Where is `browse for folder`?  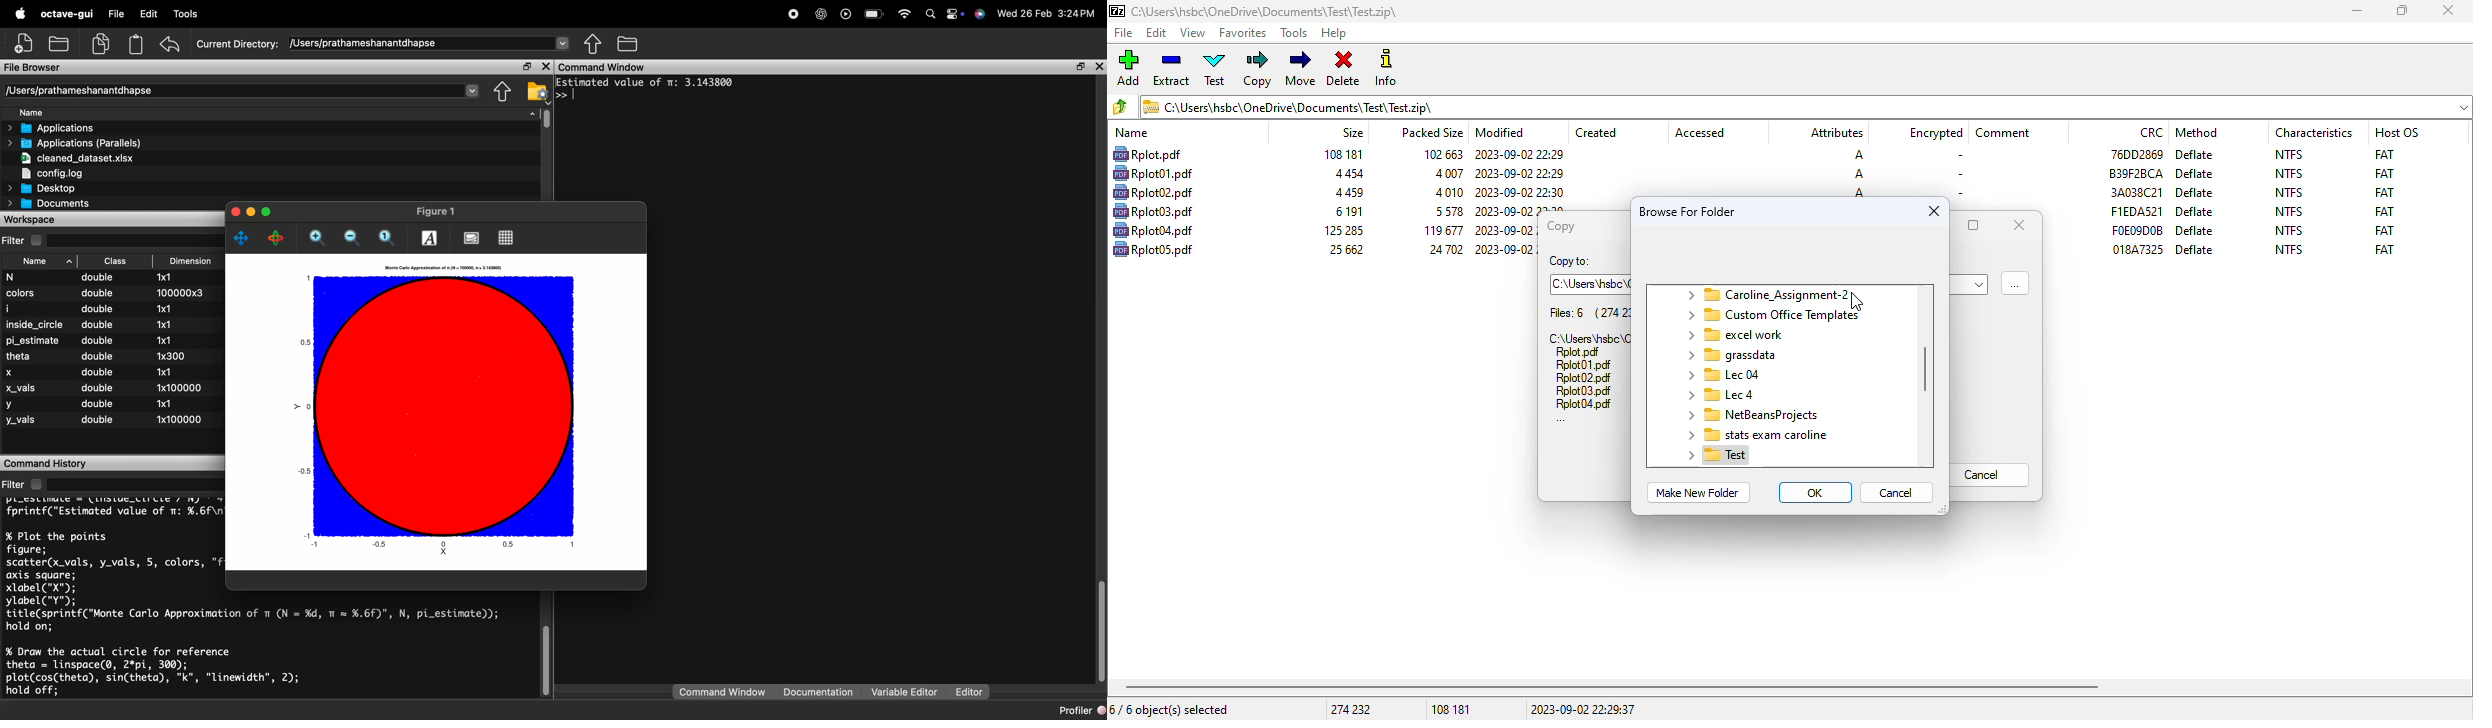 browse for folder is located at coordinates (2015, 282).